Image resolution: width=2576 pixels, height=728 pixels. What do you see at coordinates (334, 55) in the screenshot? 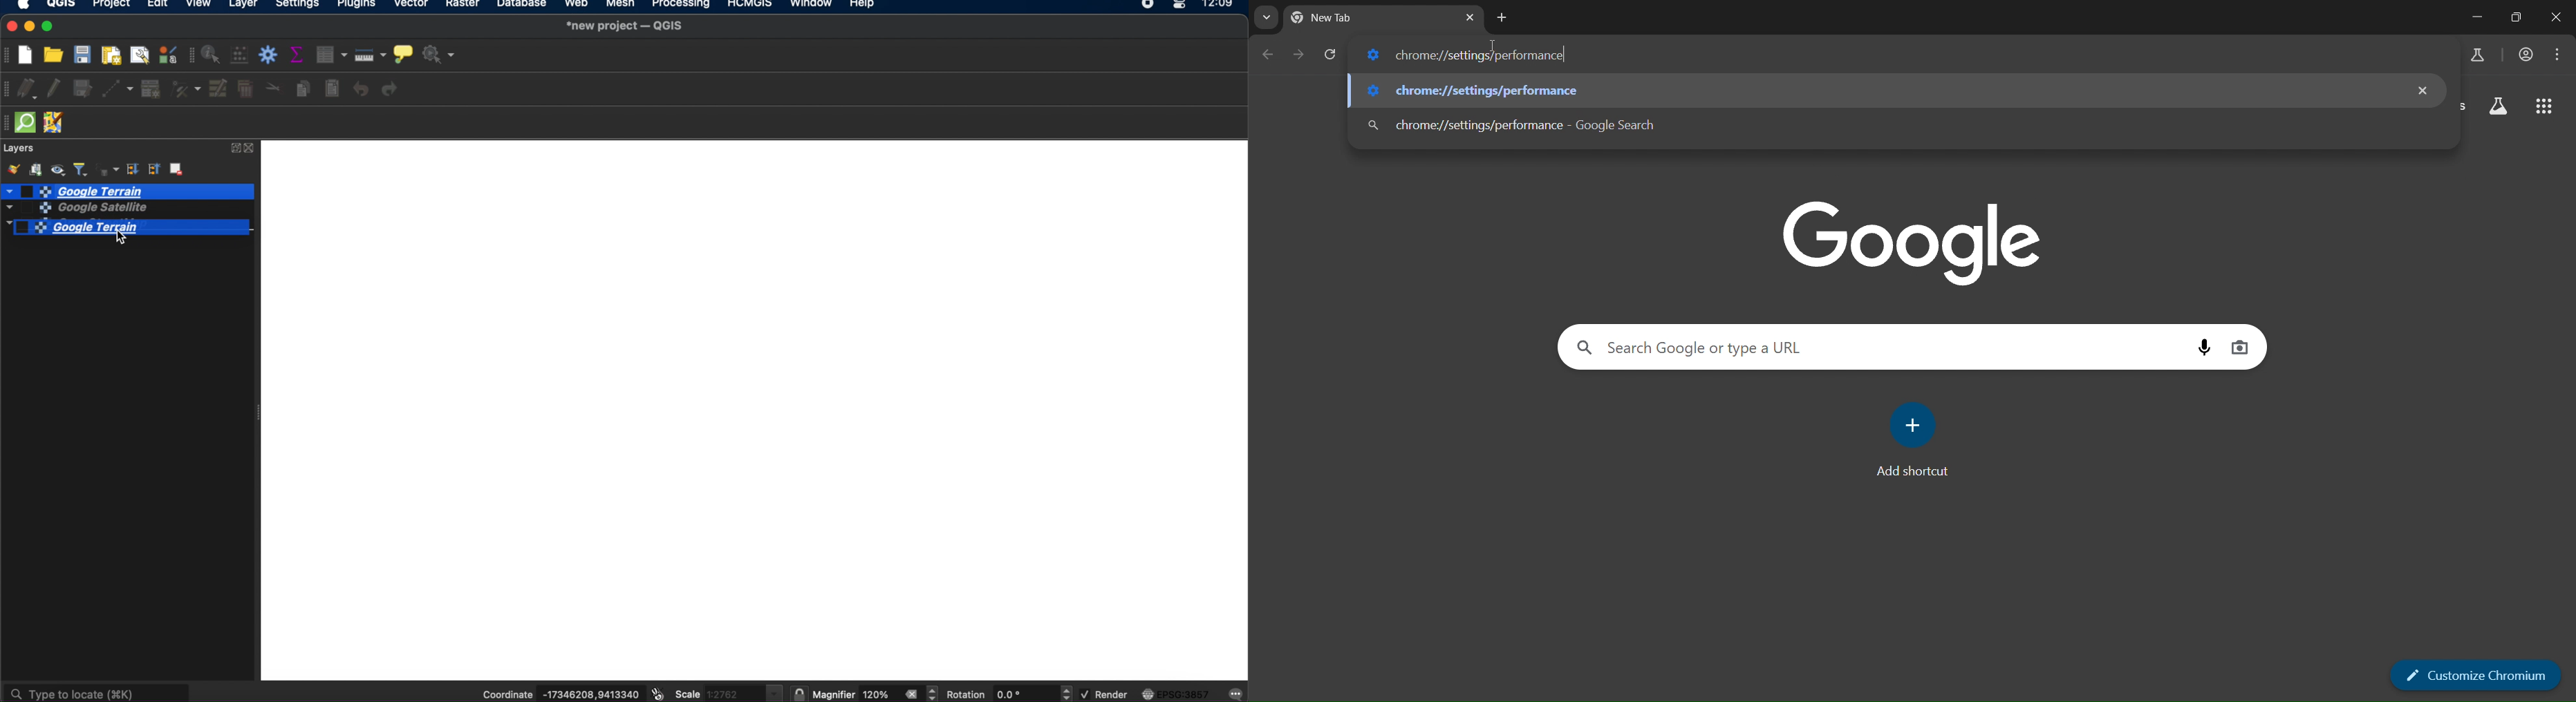
I see `open attribute table` at bounding box center [334, 55].